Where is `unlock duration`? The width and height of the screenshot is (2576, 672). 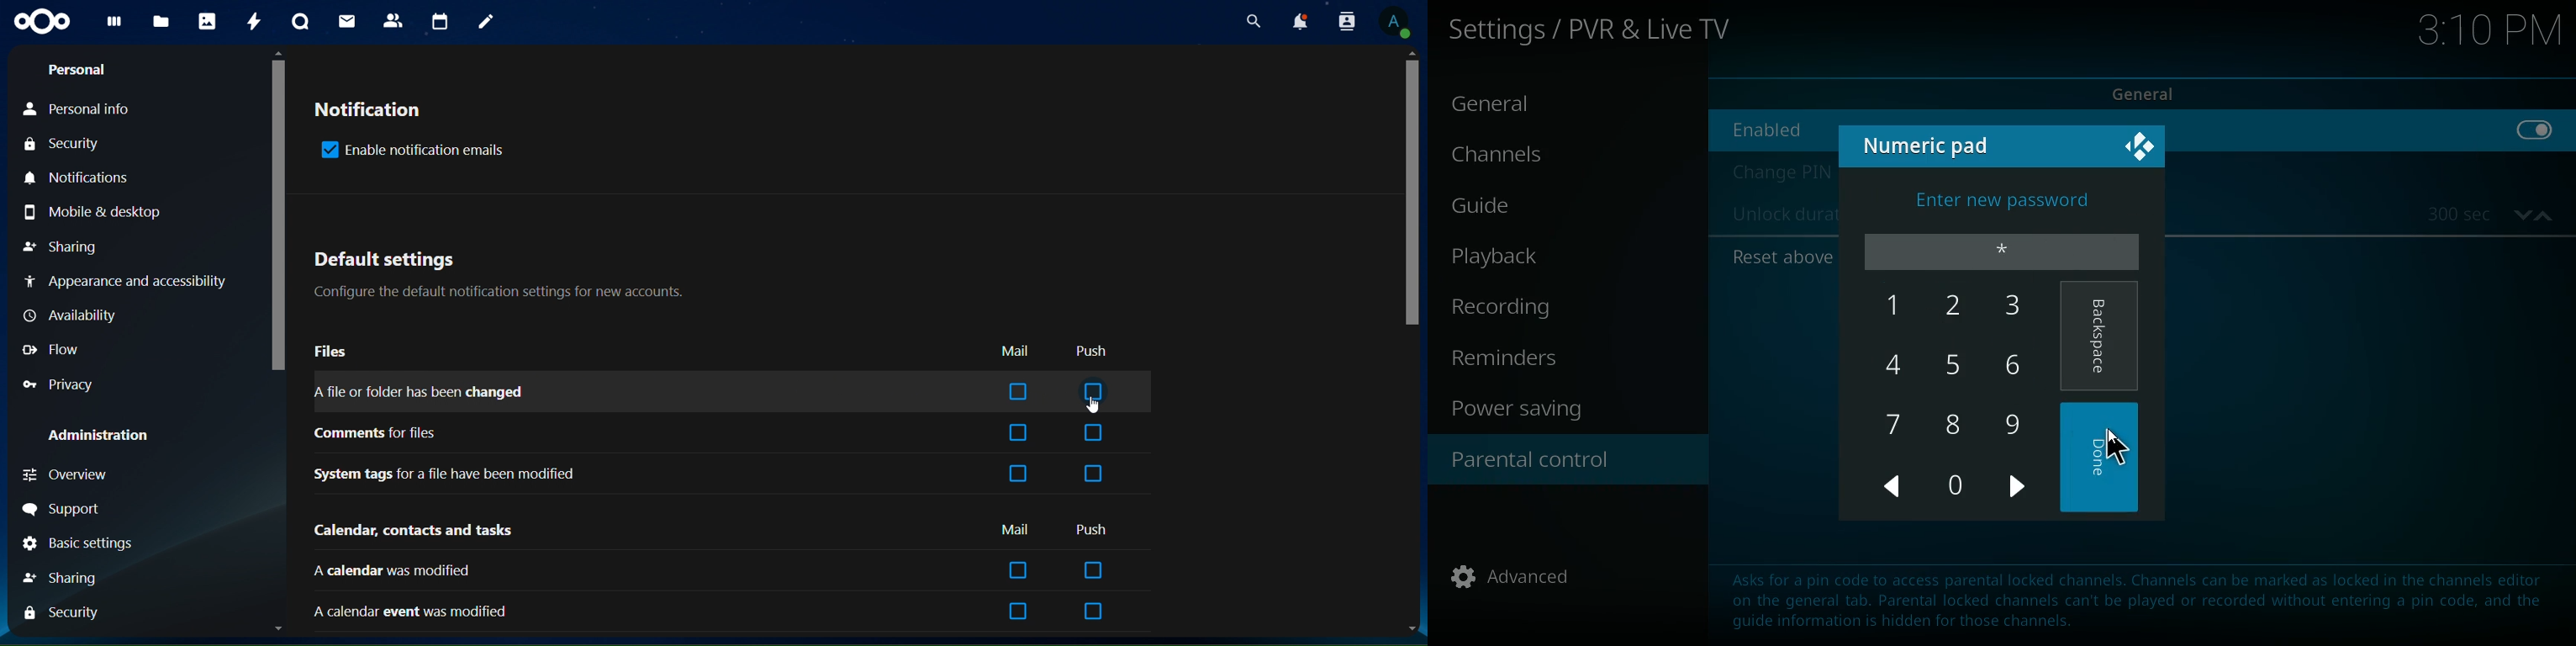
unlock duration is located at coordinates (1782, 216).